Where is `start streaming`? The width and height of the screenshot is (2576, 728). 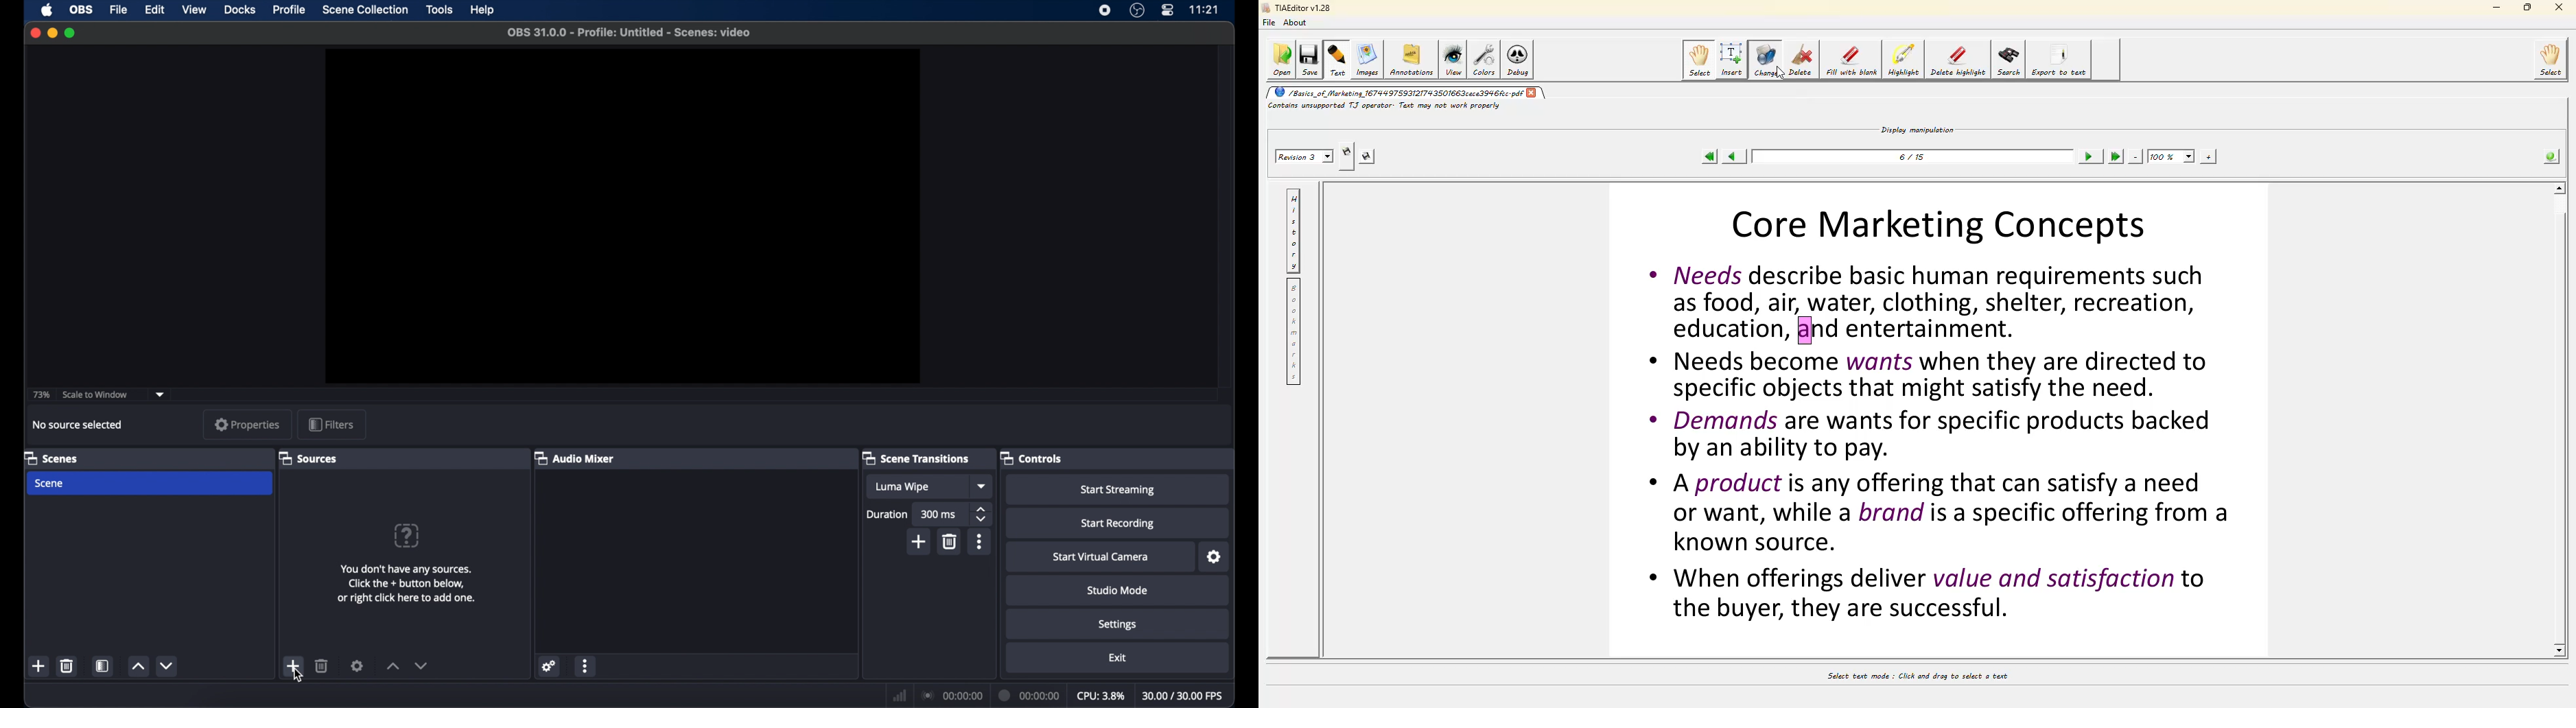 start streaming is located at coordinates (1119, 489).